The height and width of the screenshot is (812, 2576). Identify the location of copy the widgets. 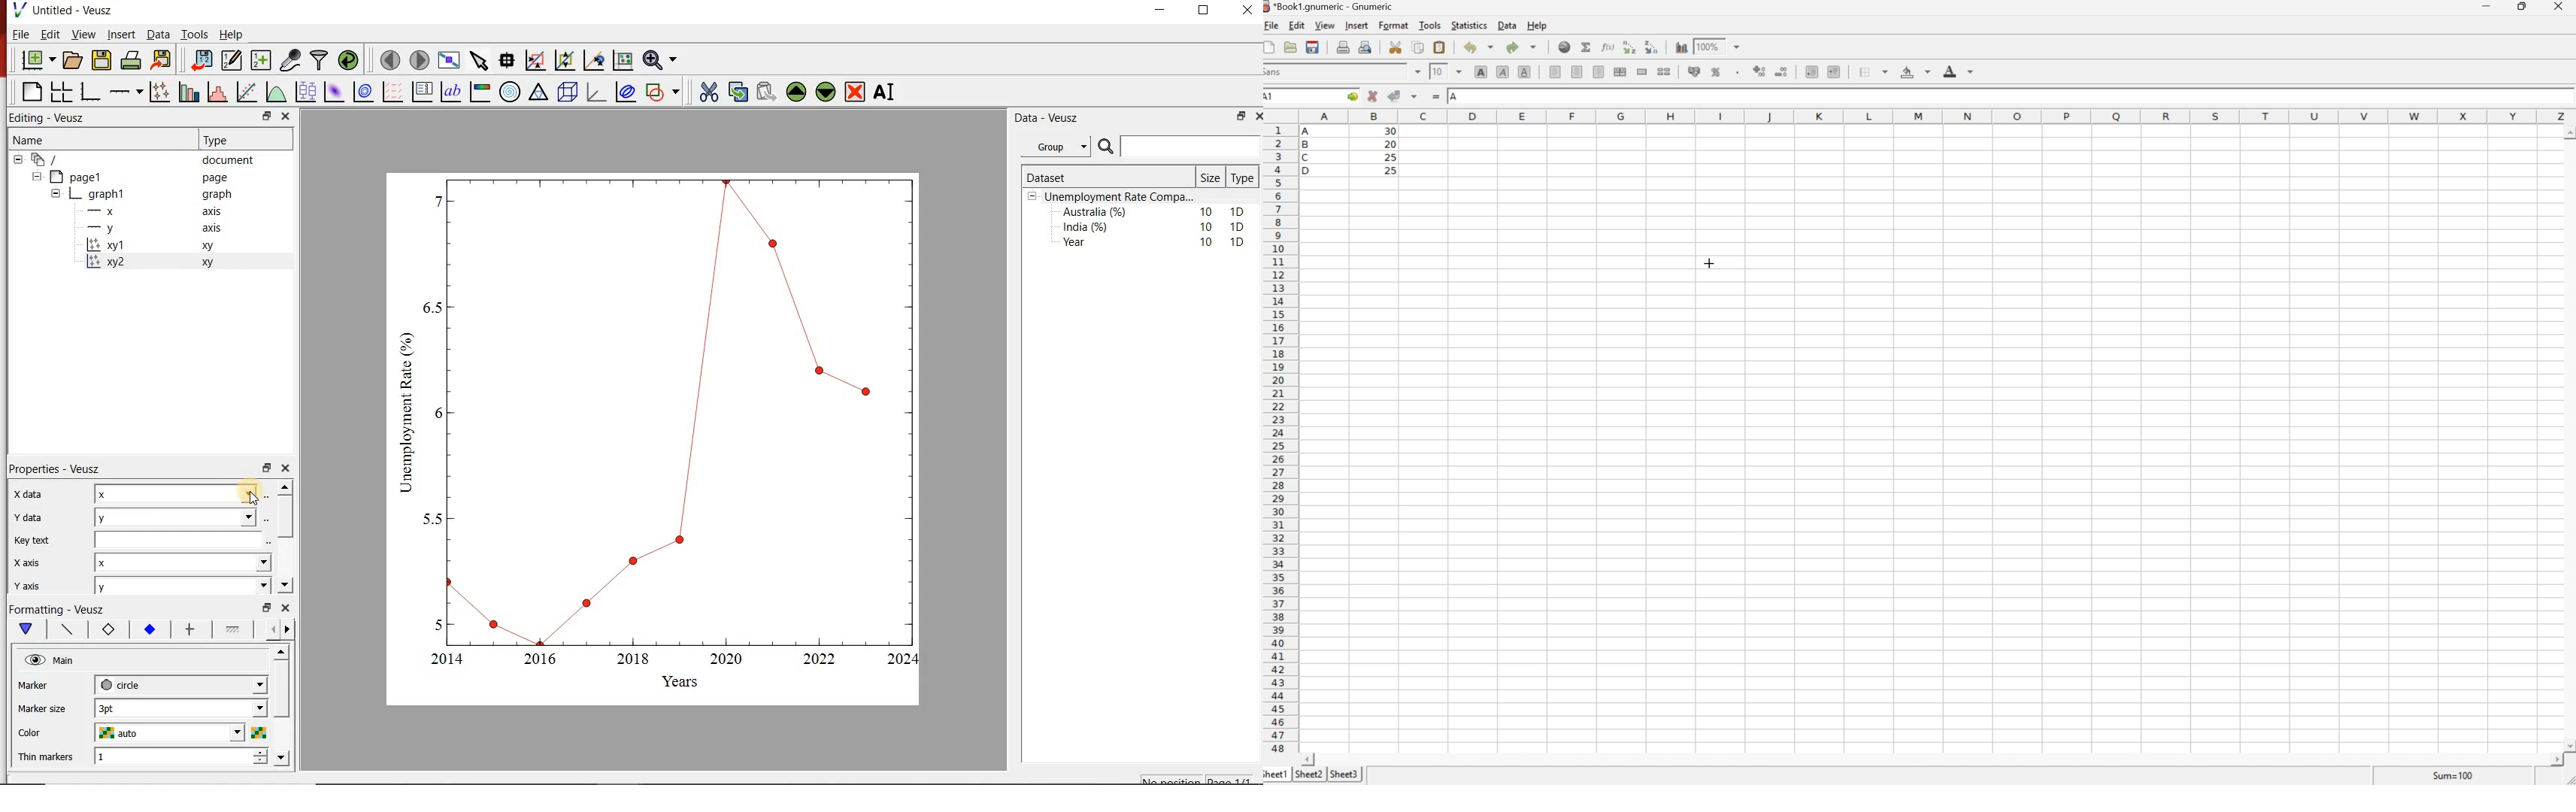
(737, 92).